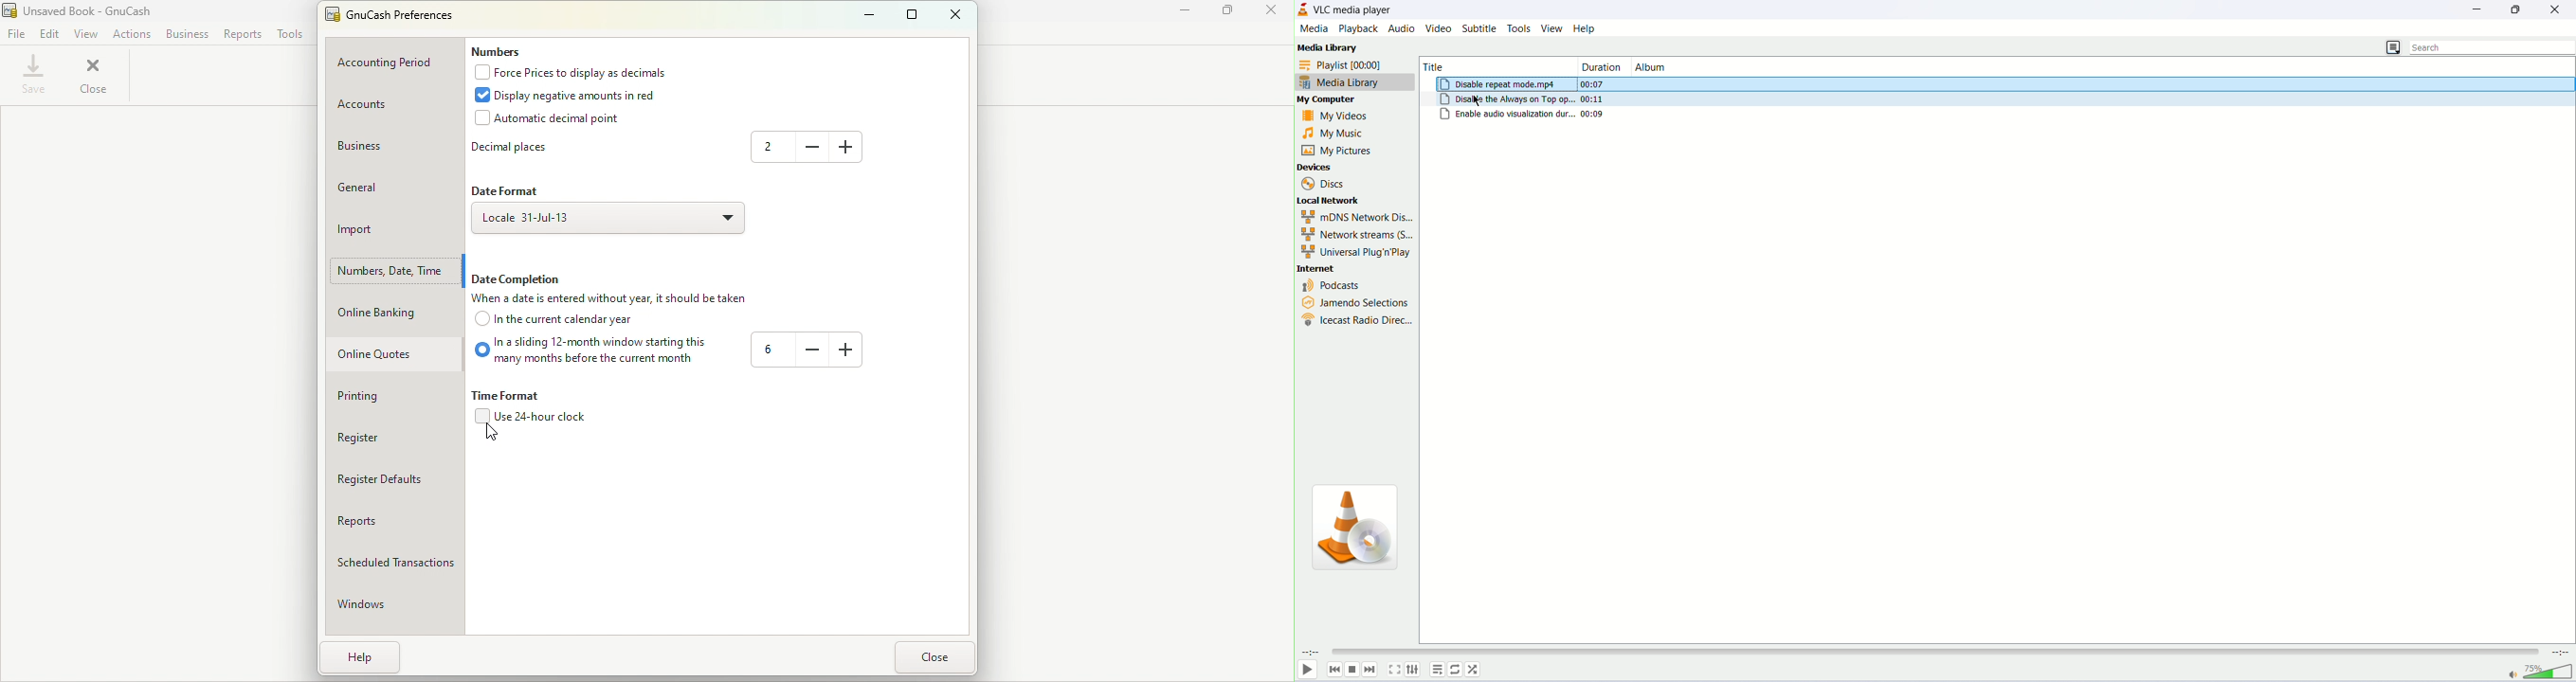 The width and height of the screenshot is (2576, 700). What do you see at coordinates (387, 478) in the screenshot?
I see `Register defaults` at bounding box center [387, 478].